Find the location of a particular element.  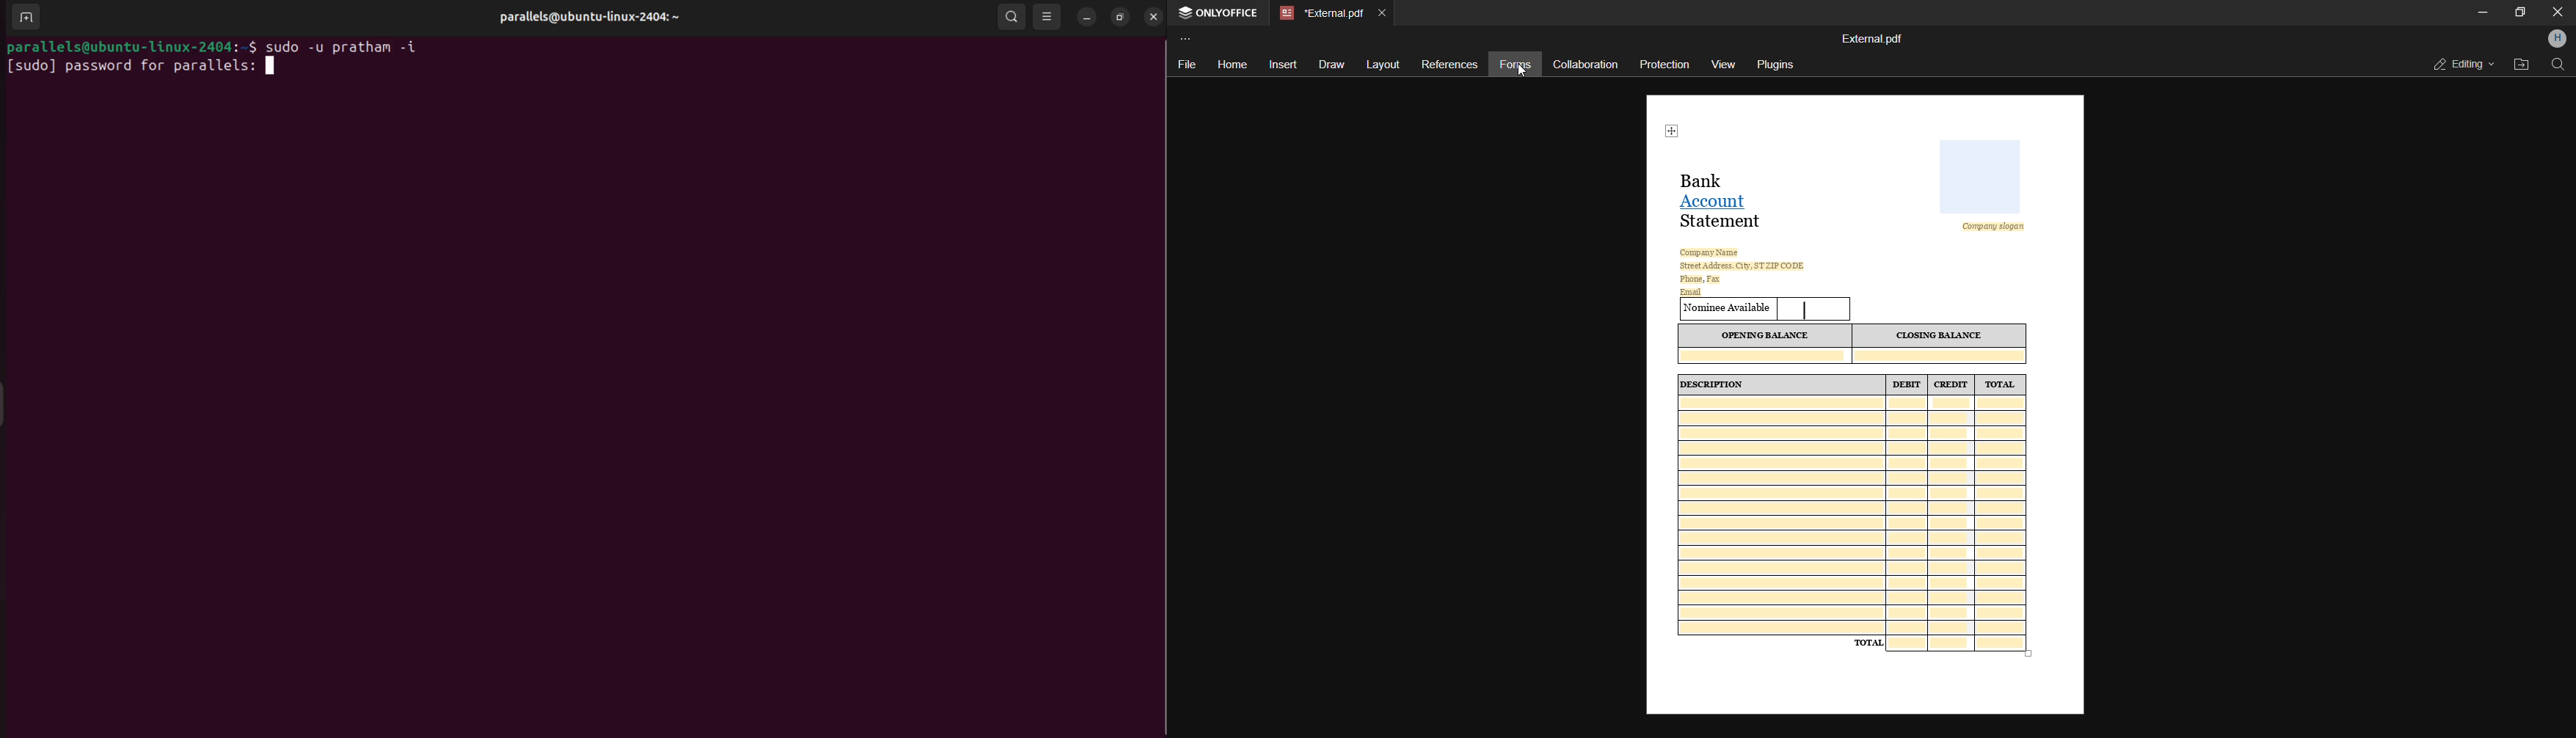

file name is located at coordinates (1871, 37).